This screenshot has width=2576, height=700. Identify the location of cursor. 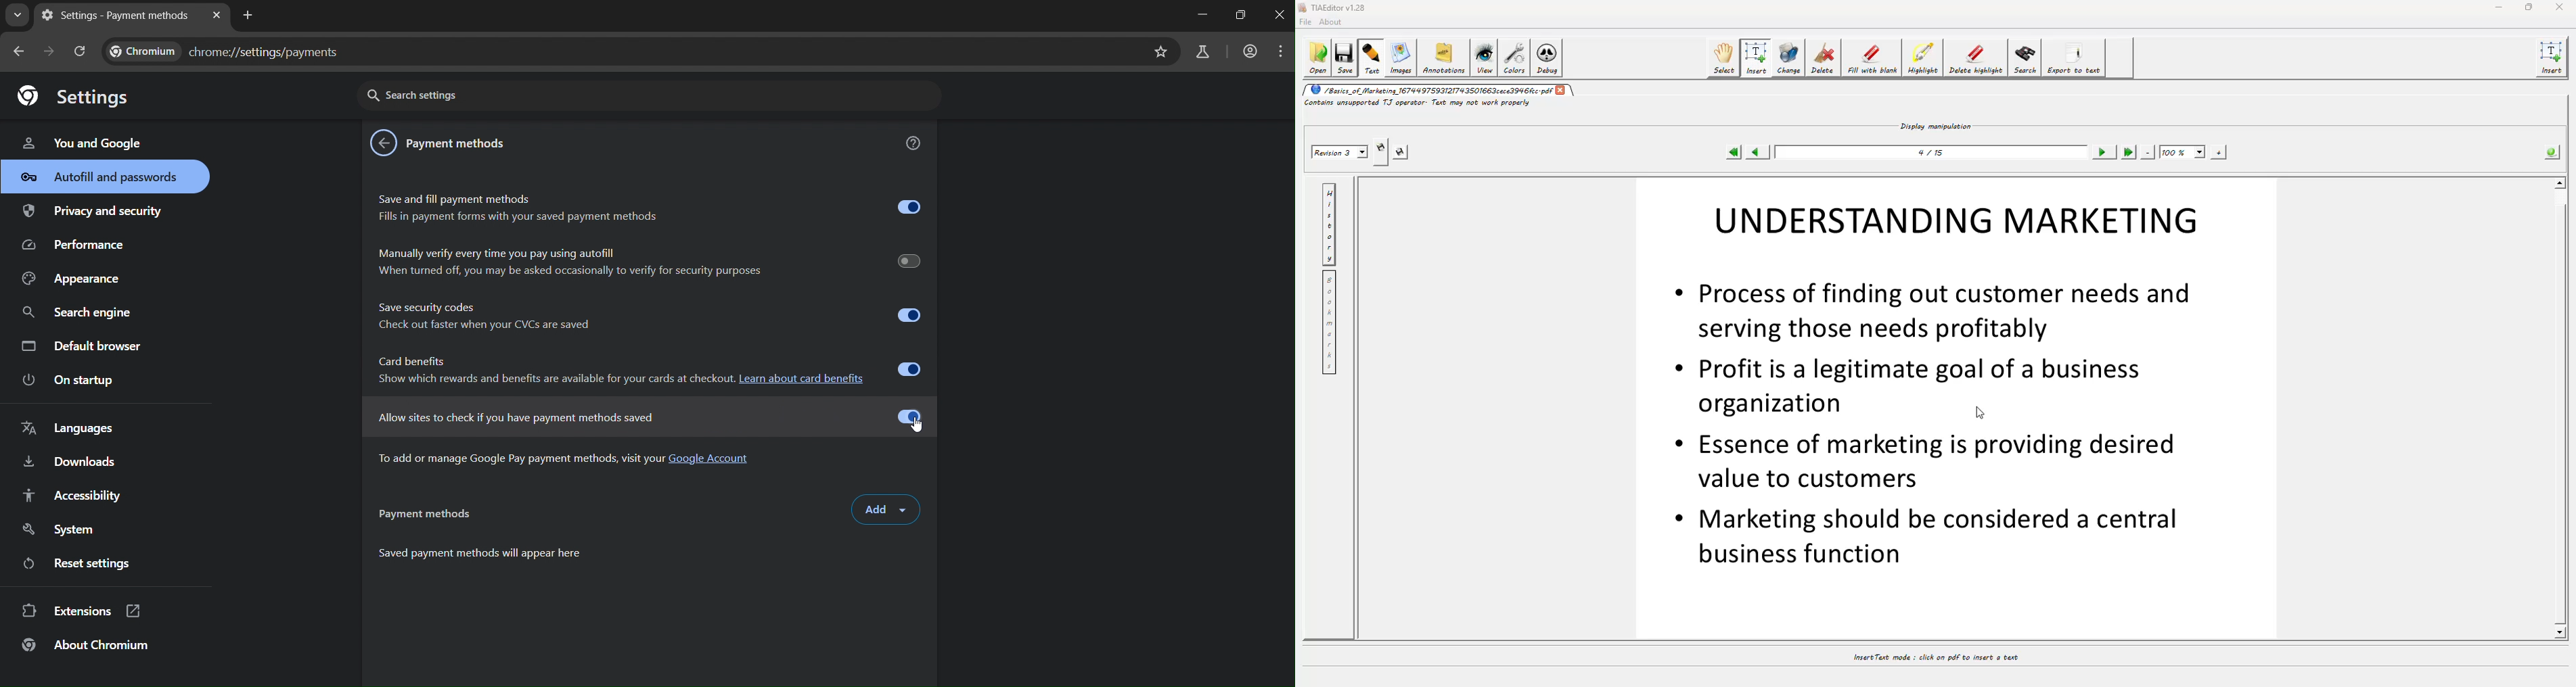
(913, 425).